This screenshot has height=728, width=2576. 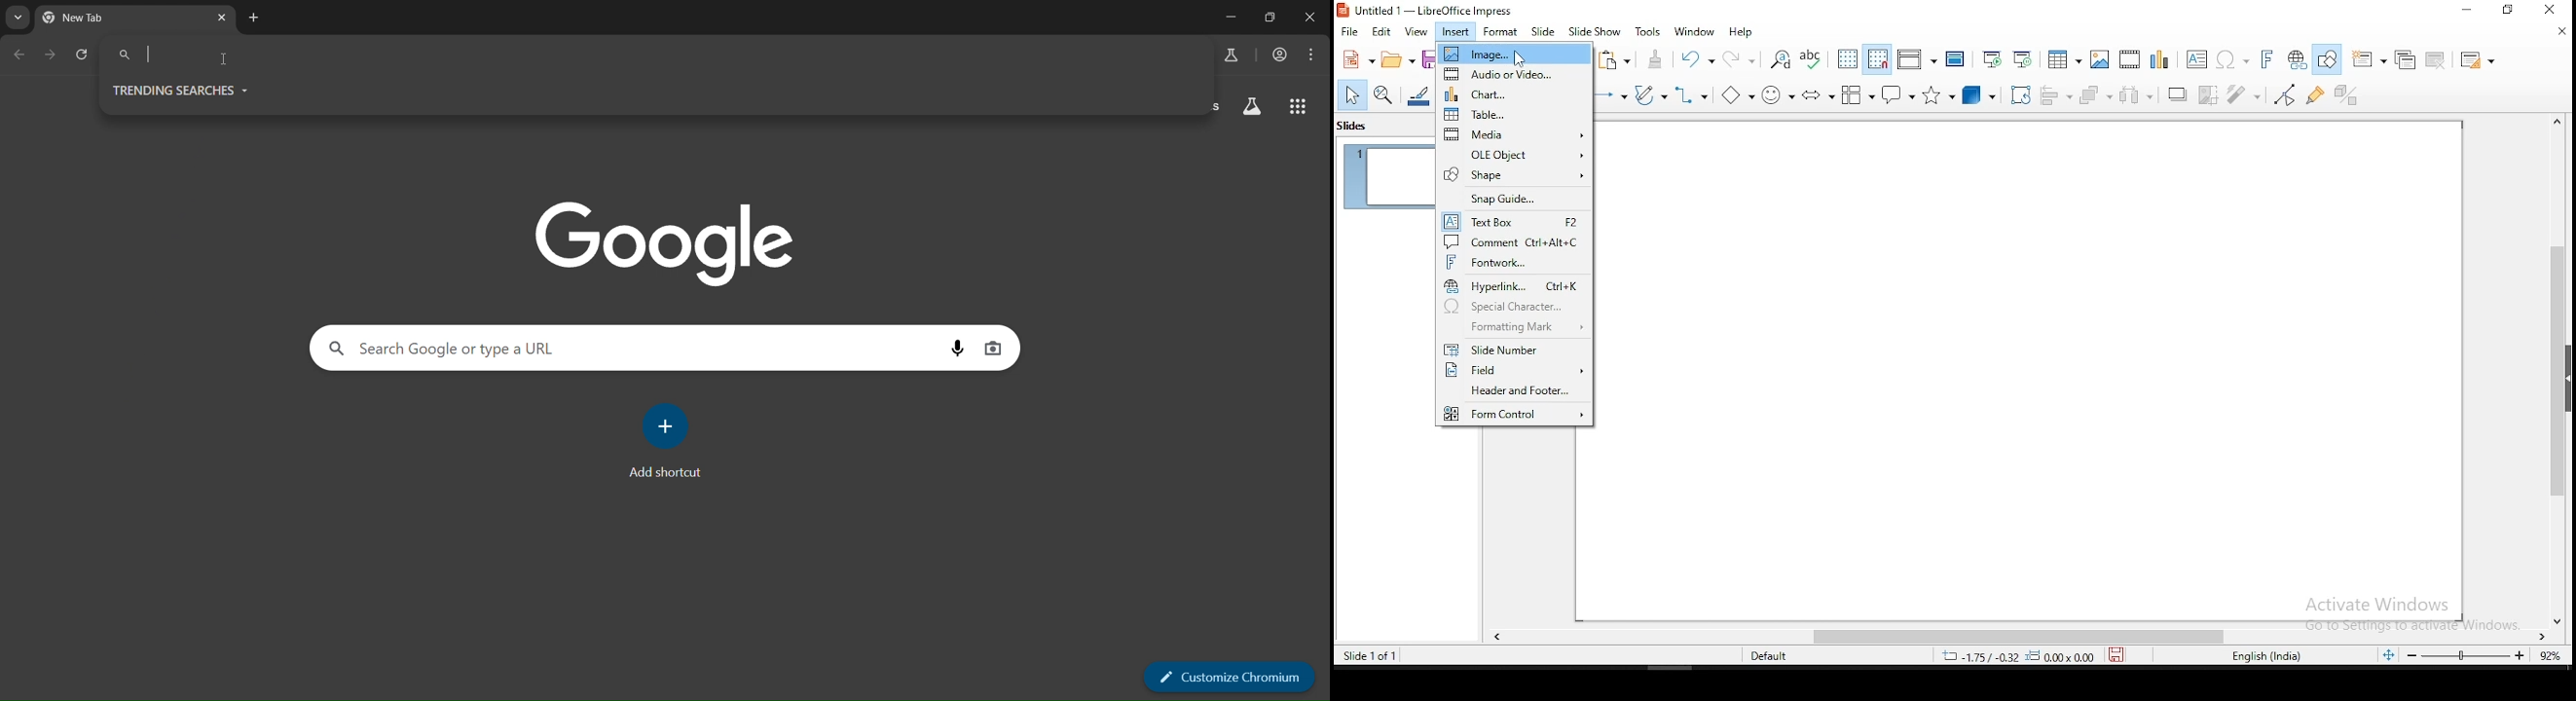 I want to click on scroll bar, so click(x=2022, y=637).